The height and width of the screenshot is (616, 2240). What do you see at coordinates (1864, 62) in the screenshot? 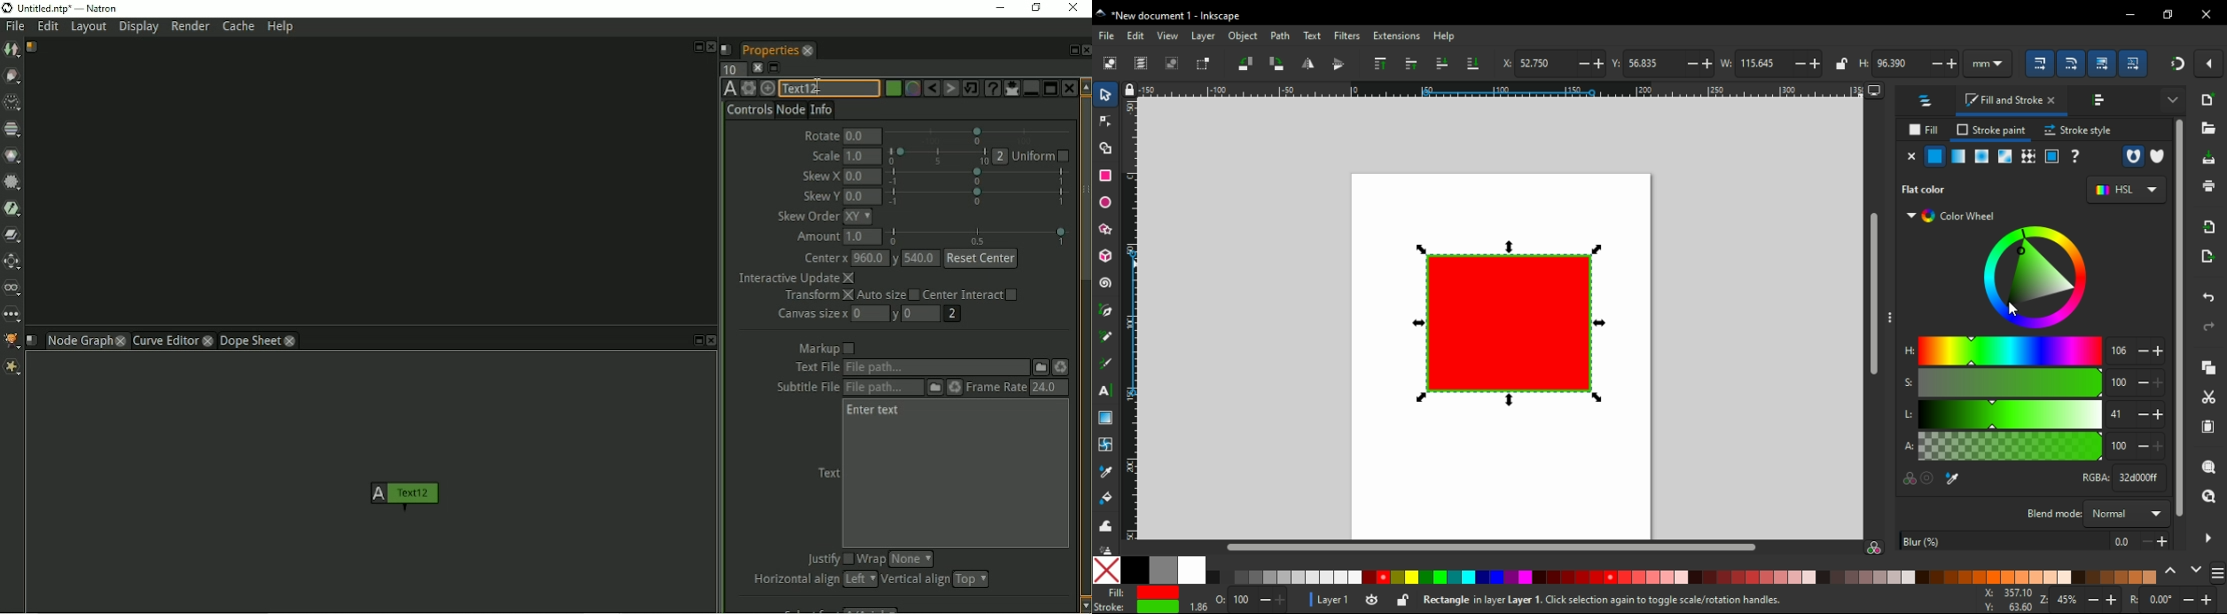
I see `height of selection` at bounding box center [1864, 62].